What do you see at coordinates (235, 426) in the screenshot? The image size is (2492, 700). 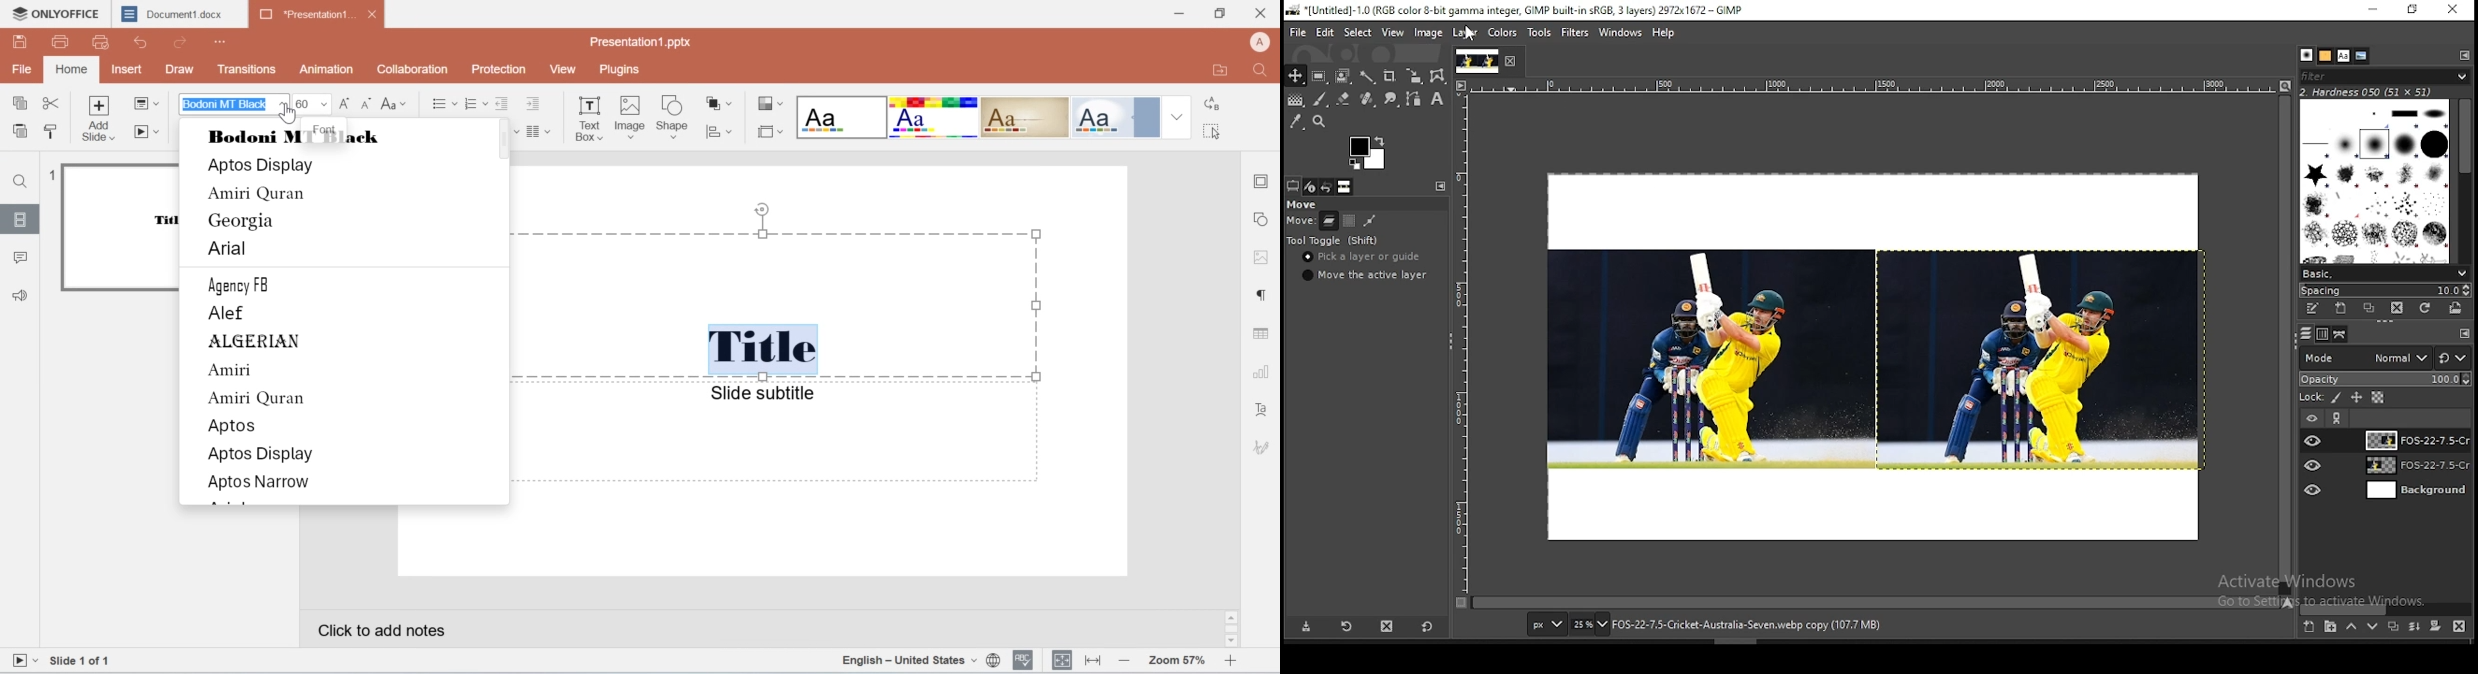 I see `Aptos` at bounding box center [235, 426].